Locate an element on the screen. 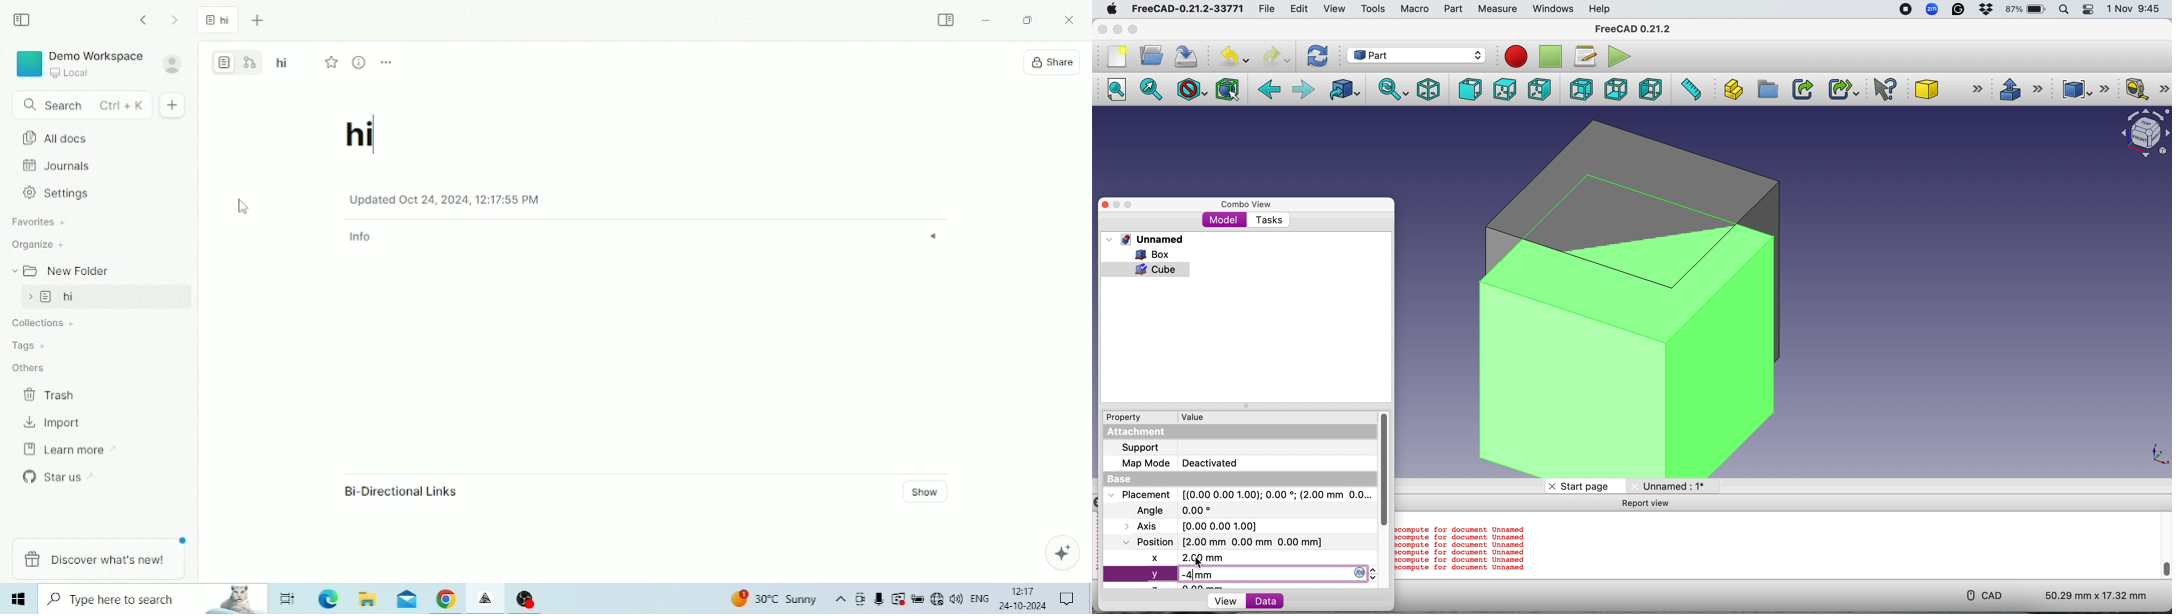 The height and width of the screenshot is (616, 2184). y -4 mm is located at coordinates (1244, 575).